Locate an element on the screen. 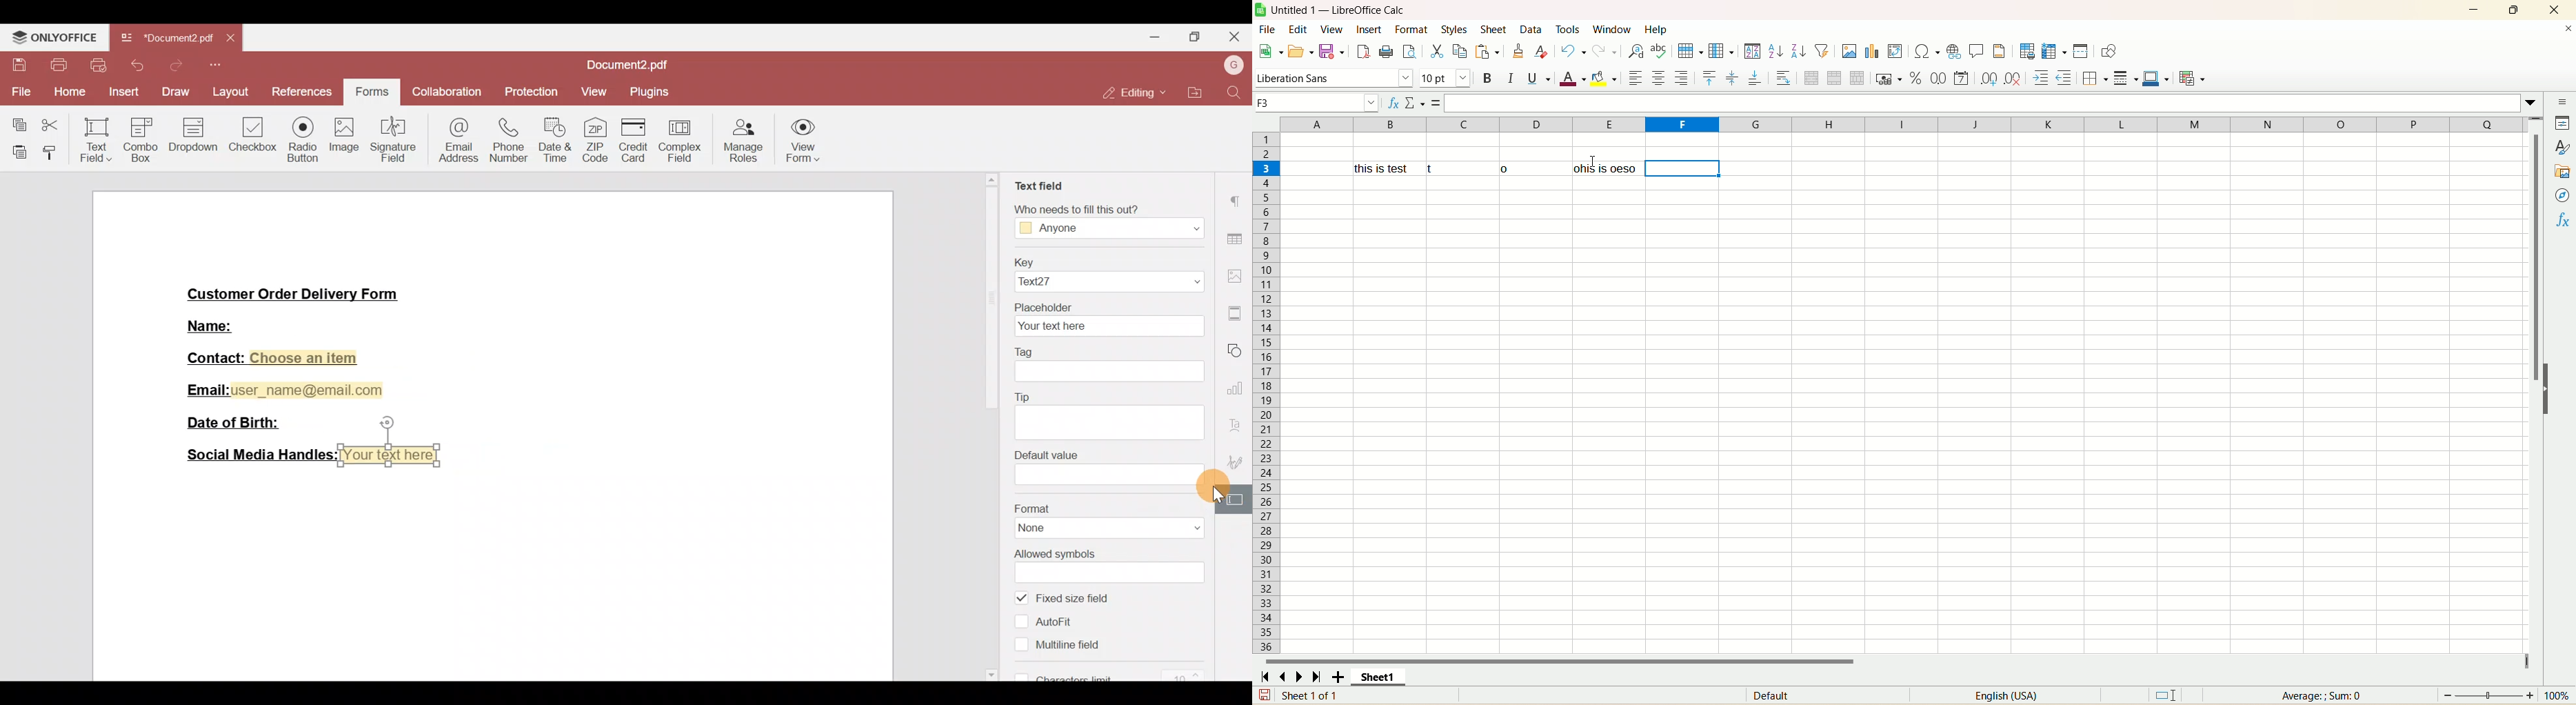  Manage roles is located at coordinates (745, 138).